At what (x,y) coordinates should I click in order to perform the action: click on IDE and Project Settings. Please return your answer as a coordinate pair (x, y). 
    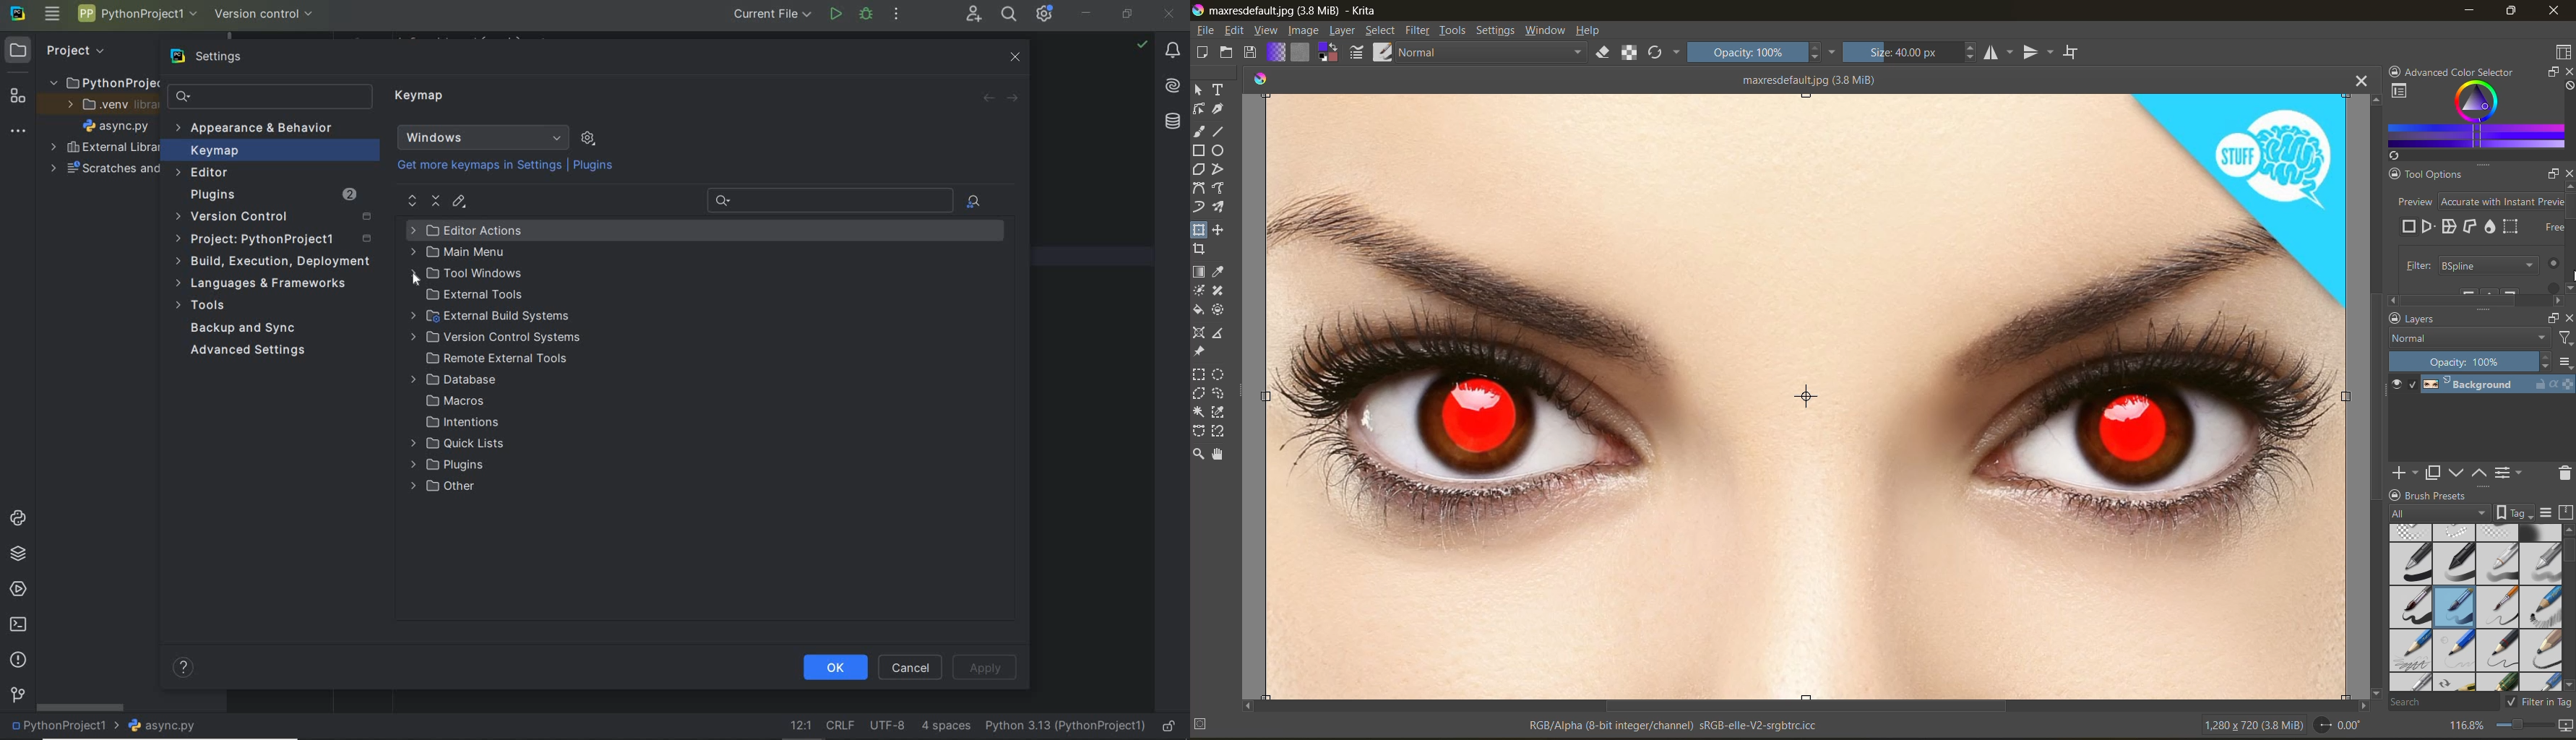
    Looking at the image, I should click on (1045, 14).